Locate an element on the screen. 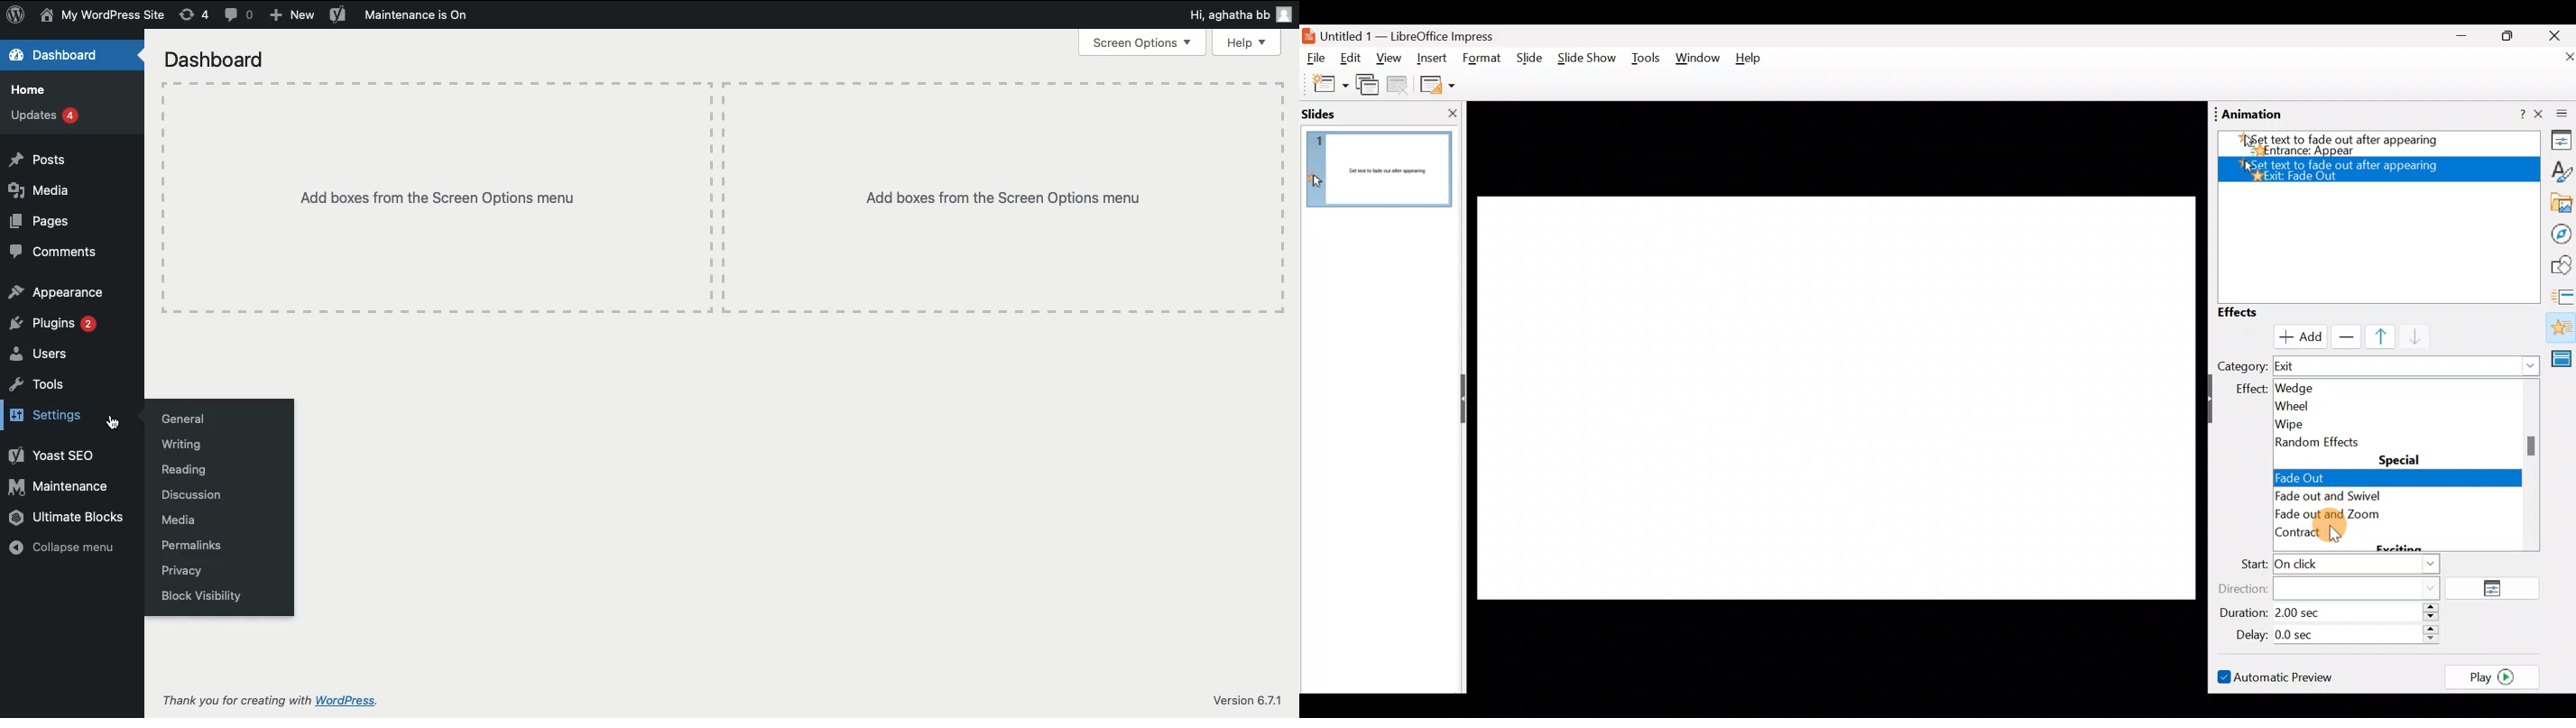 The width and height of the screenshot is (2576, 728). special is located at coordinates (2401, 459).